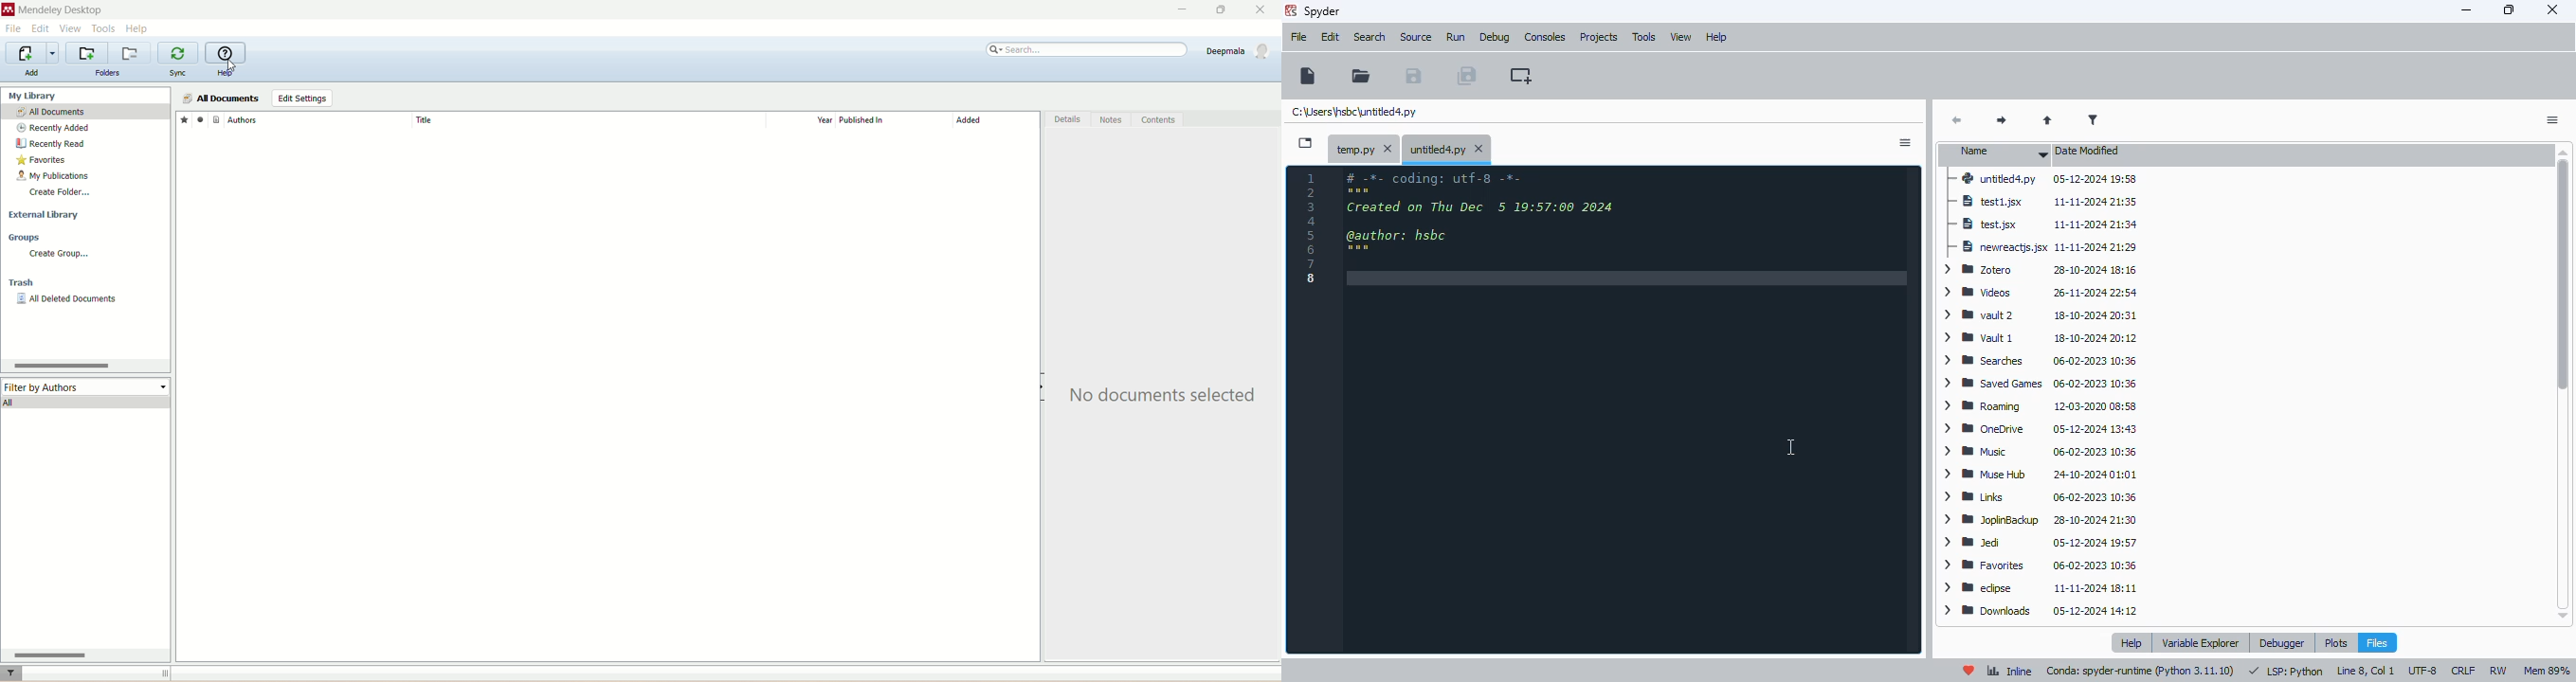  I want to click on mendeley desktop, so click(60, 10).